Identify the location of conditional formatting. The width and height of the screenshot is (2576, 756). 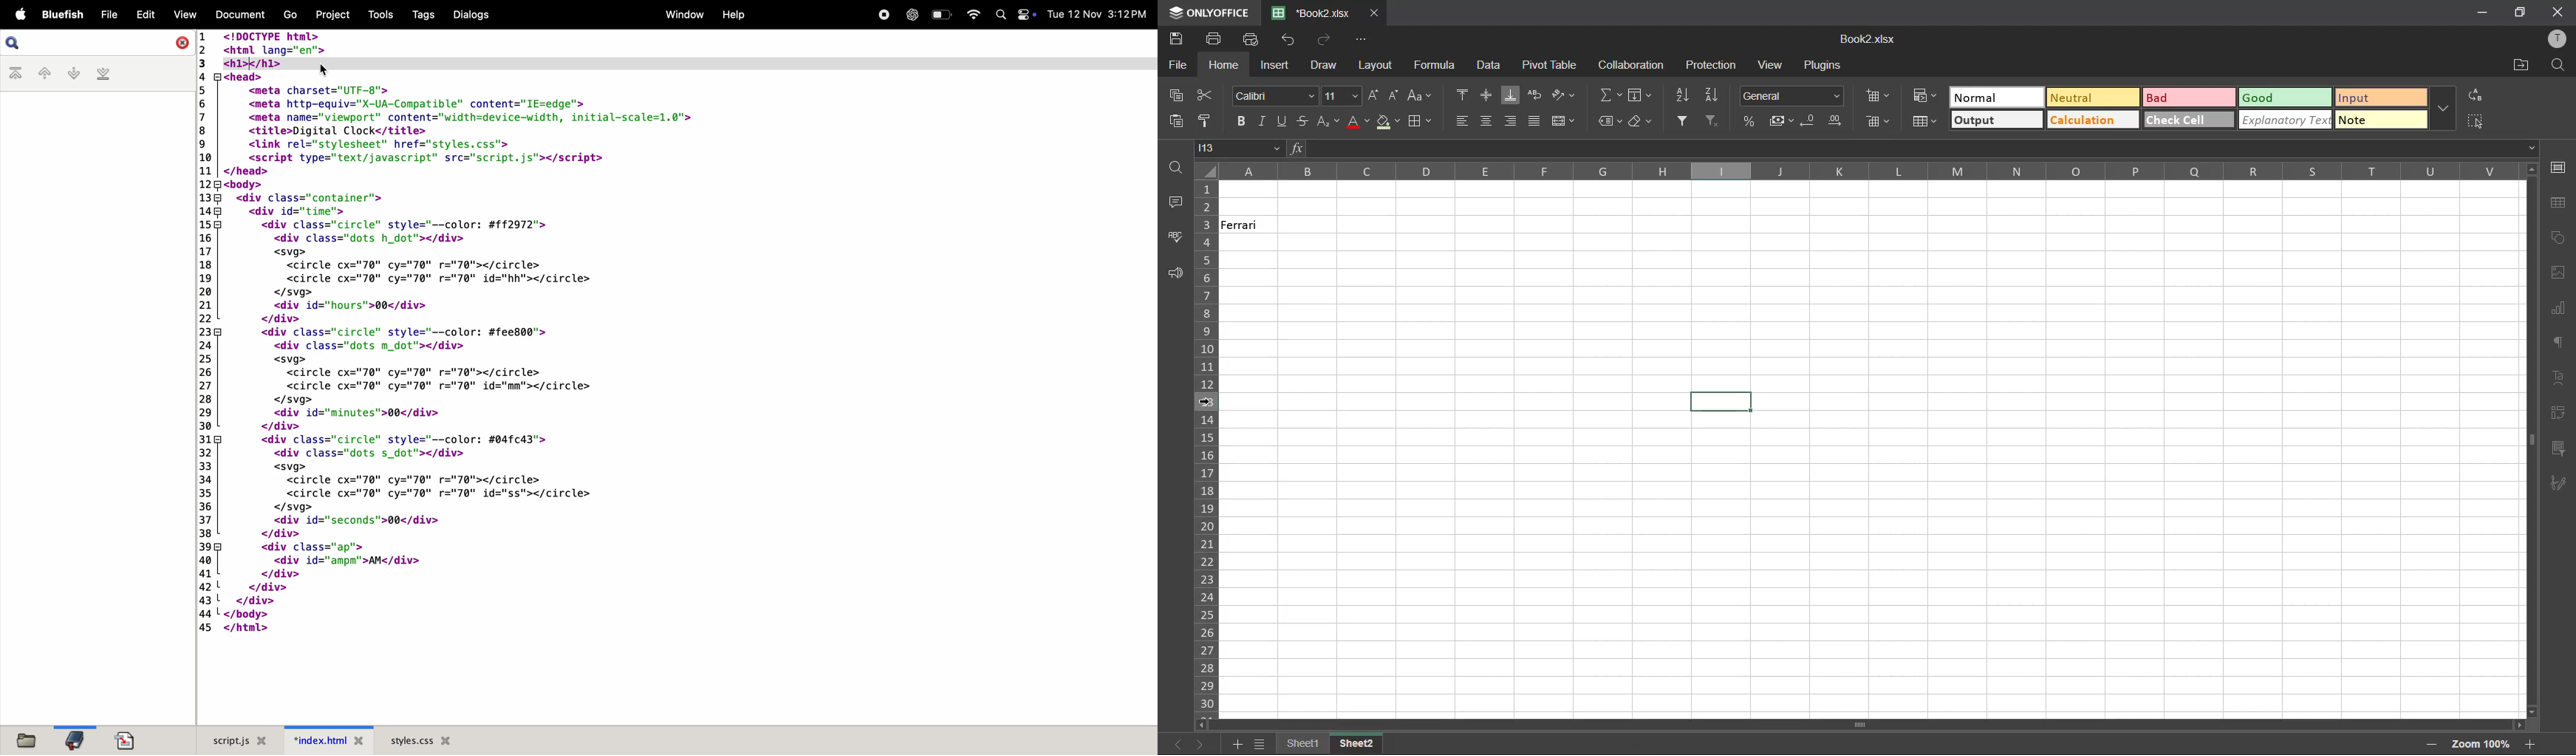
(1924, 96).